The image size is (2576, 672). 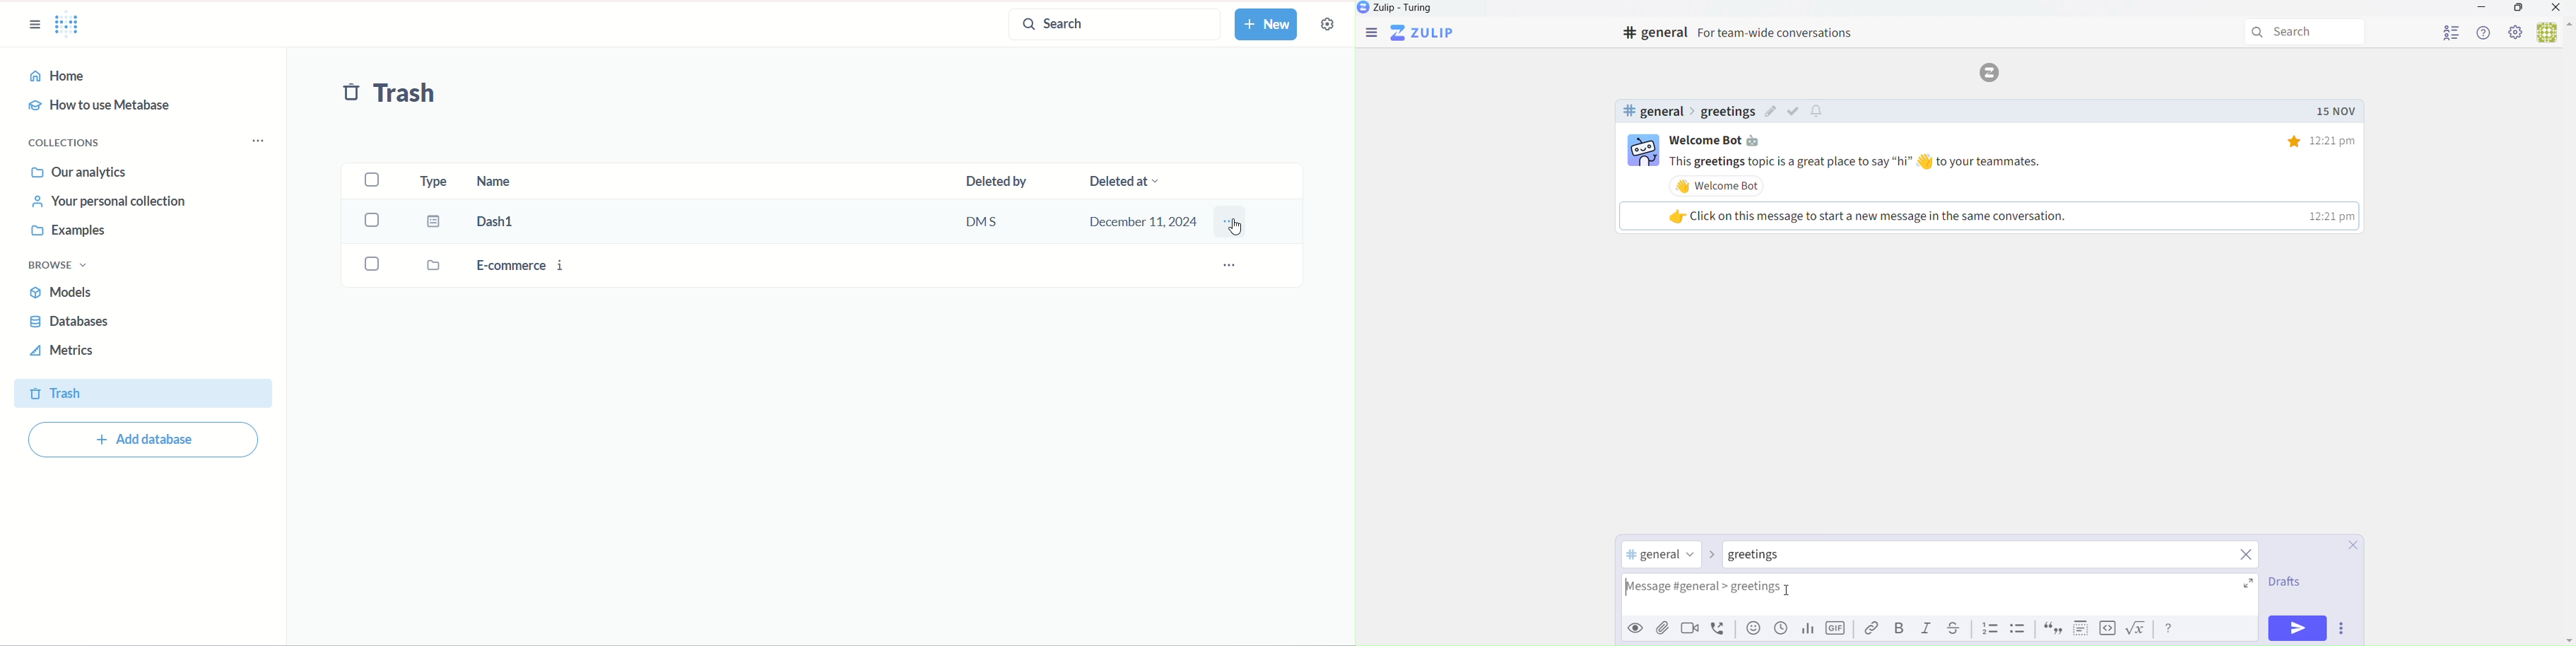 What do you see at coordinates (510, 221) in the screenshot?
I see `Dash1` at bounding box center [510, 221].